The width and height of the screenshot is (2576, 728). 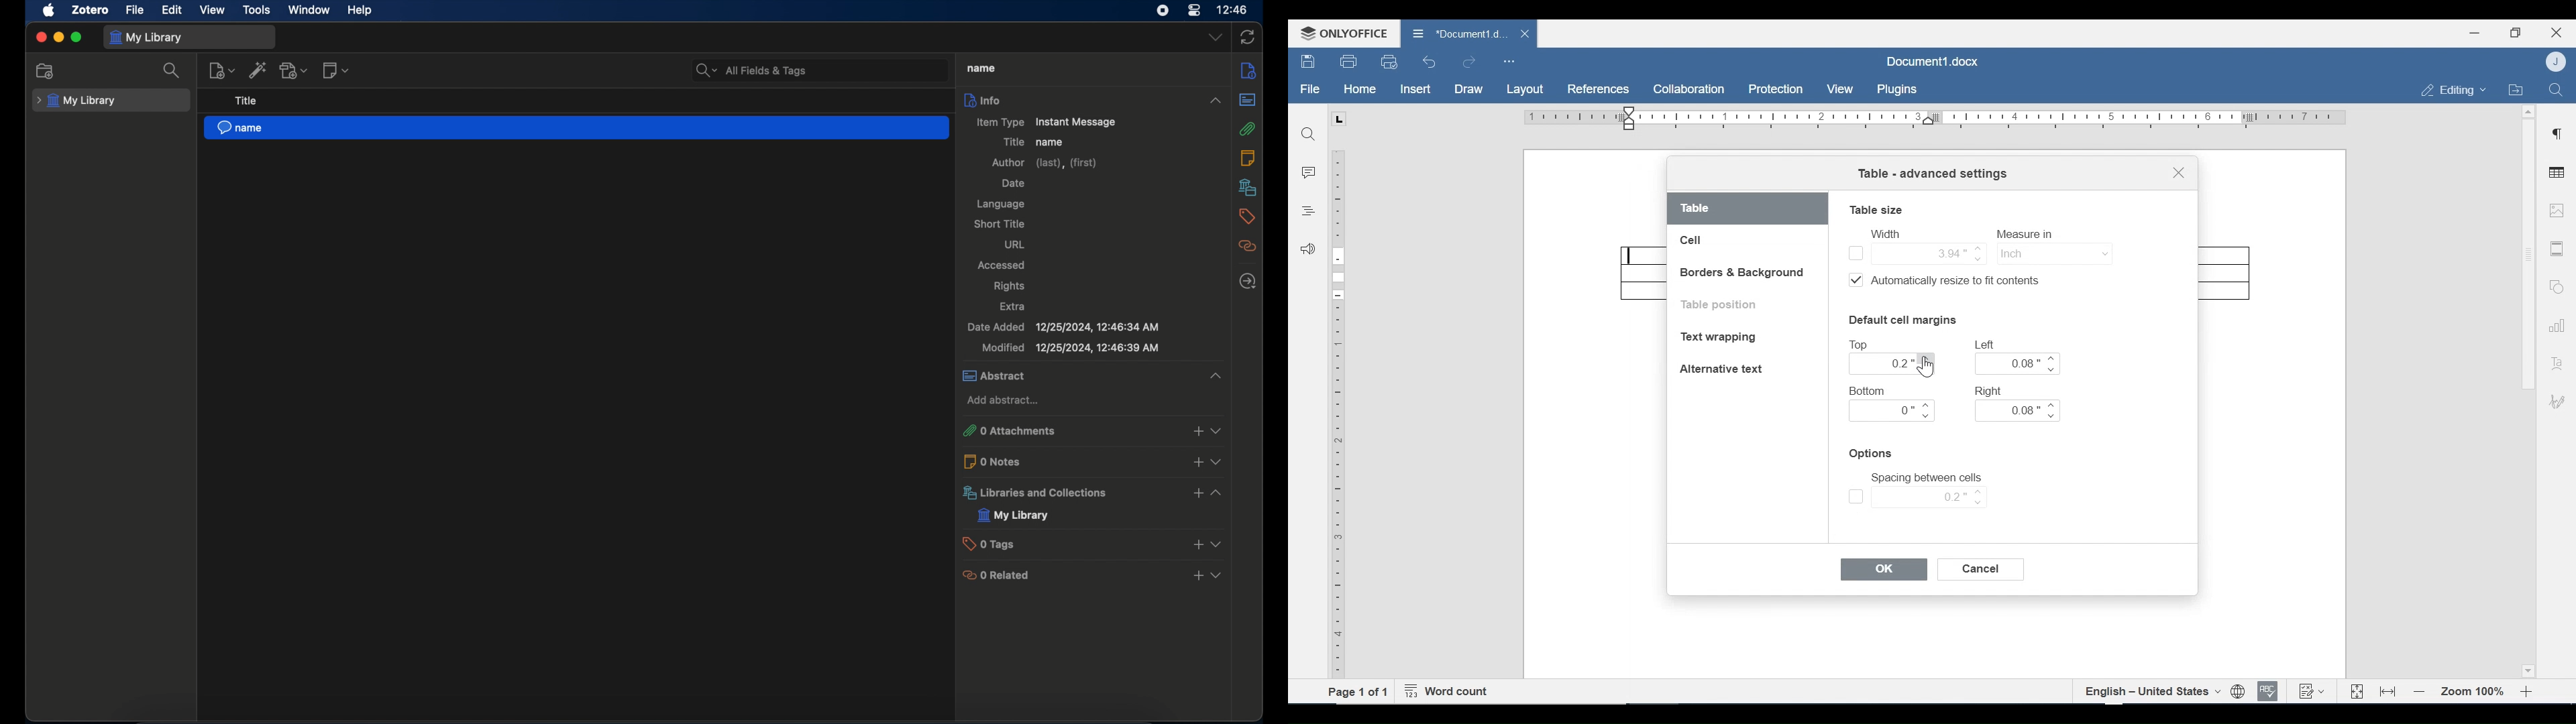 I want to click on 0.2, so click(x=1893, y=364).